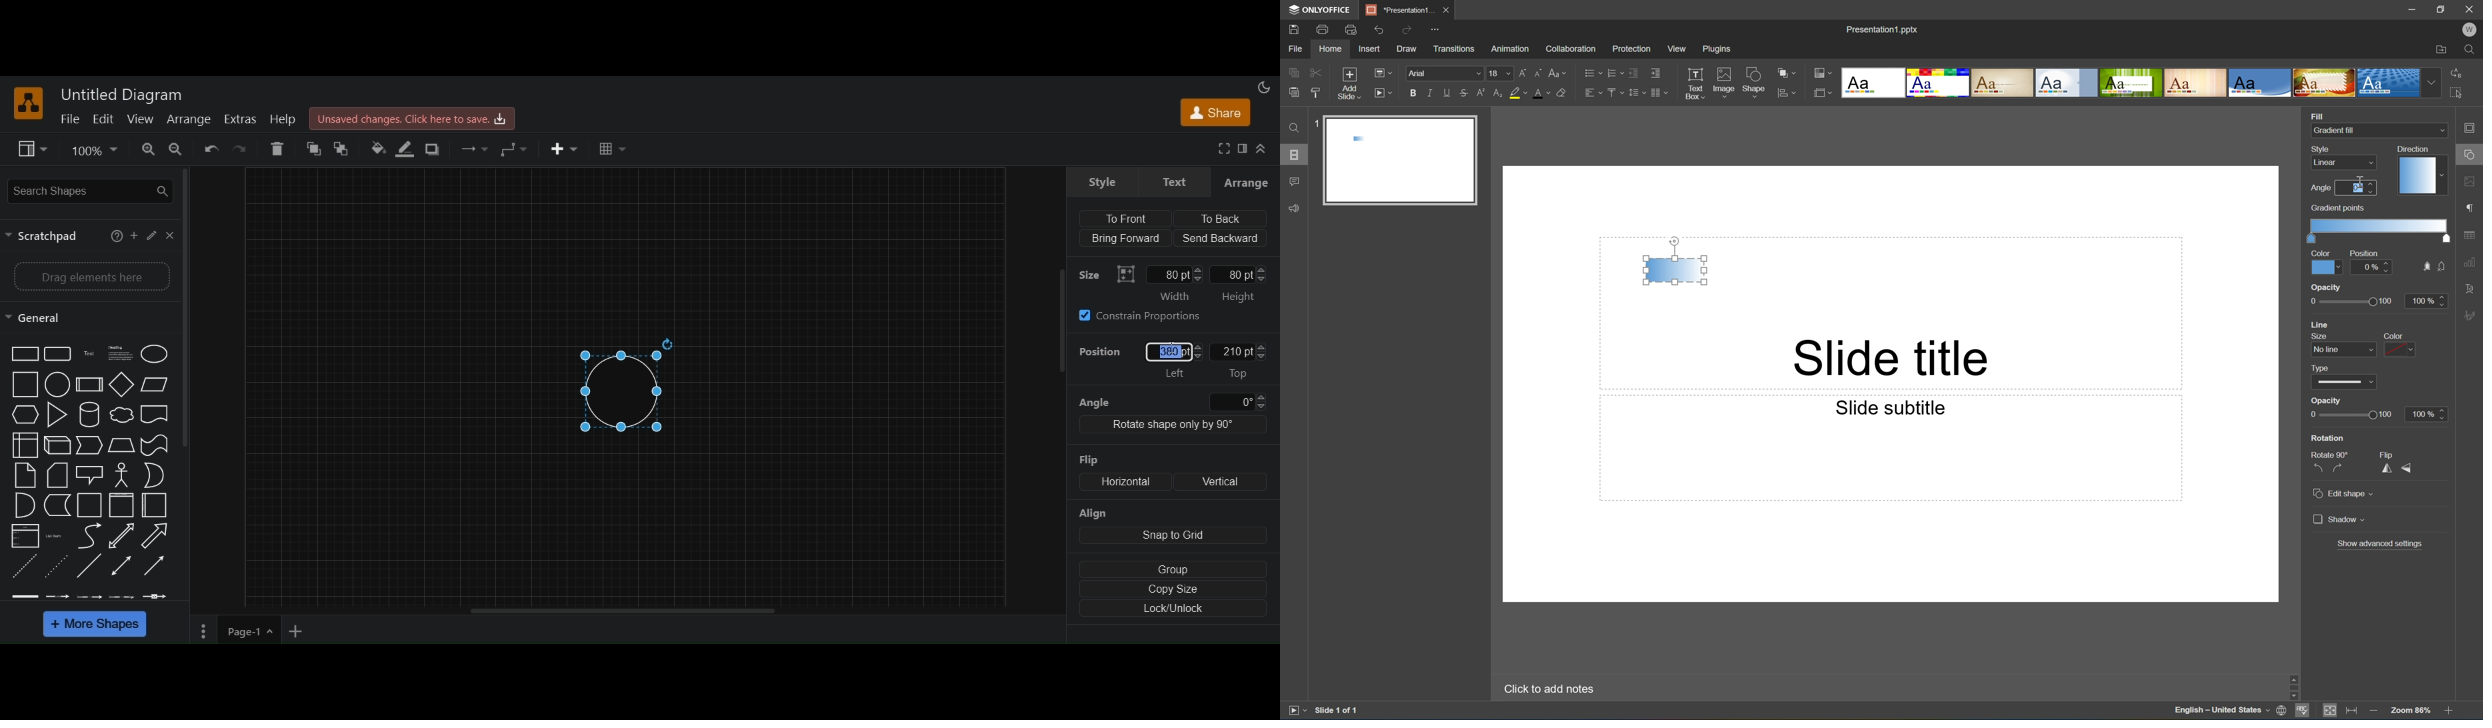 The image size is (2492, 728). What do you see at coordinates (2330, 454) in the screenshot?
I see `Rotate 90°` at bounding box center [2330, 454].